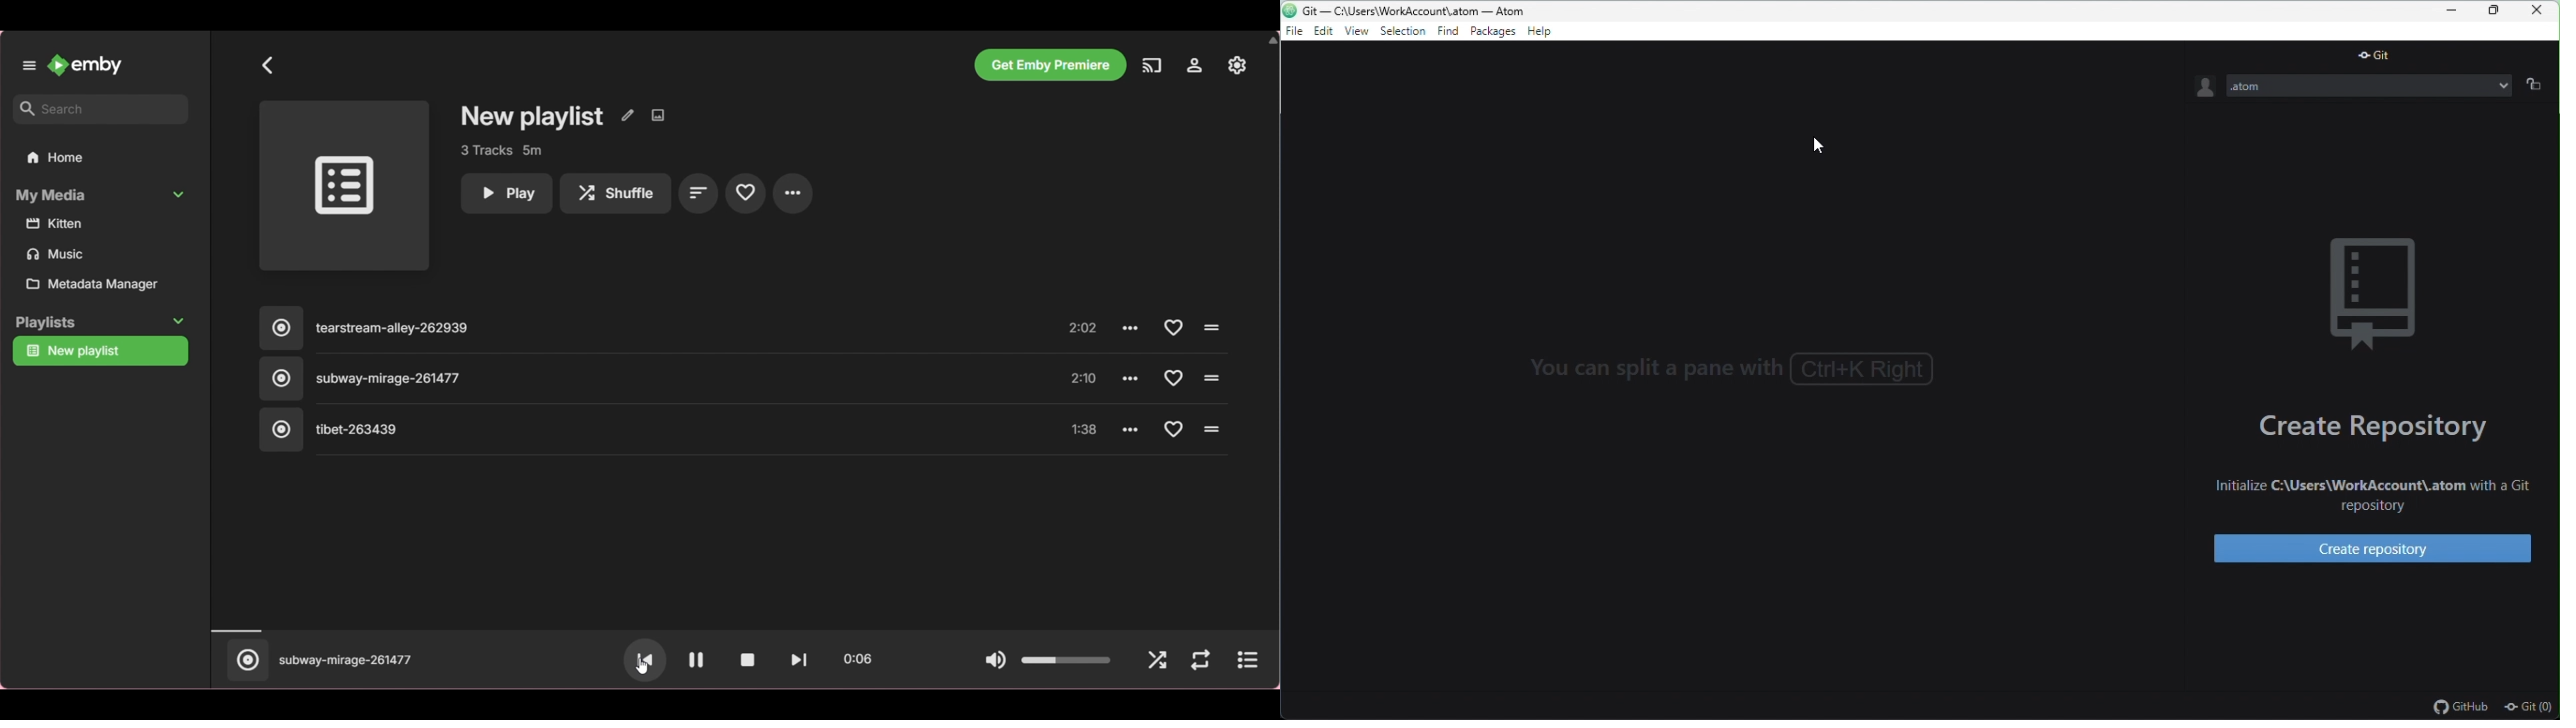 Image resolution: width=2576 pixels, height=728 pixels. I want to click on github, so click(2460, 709).